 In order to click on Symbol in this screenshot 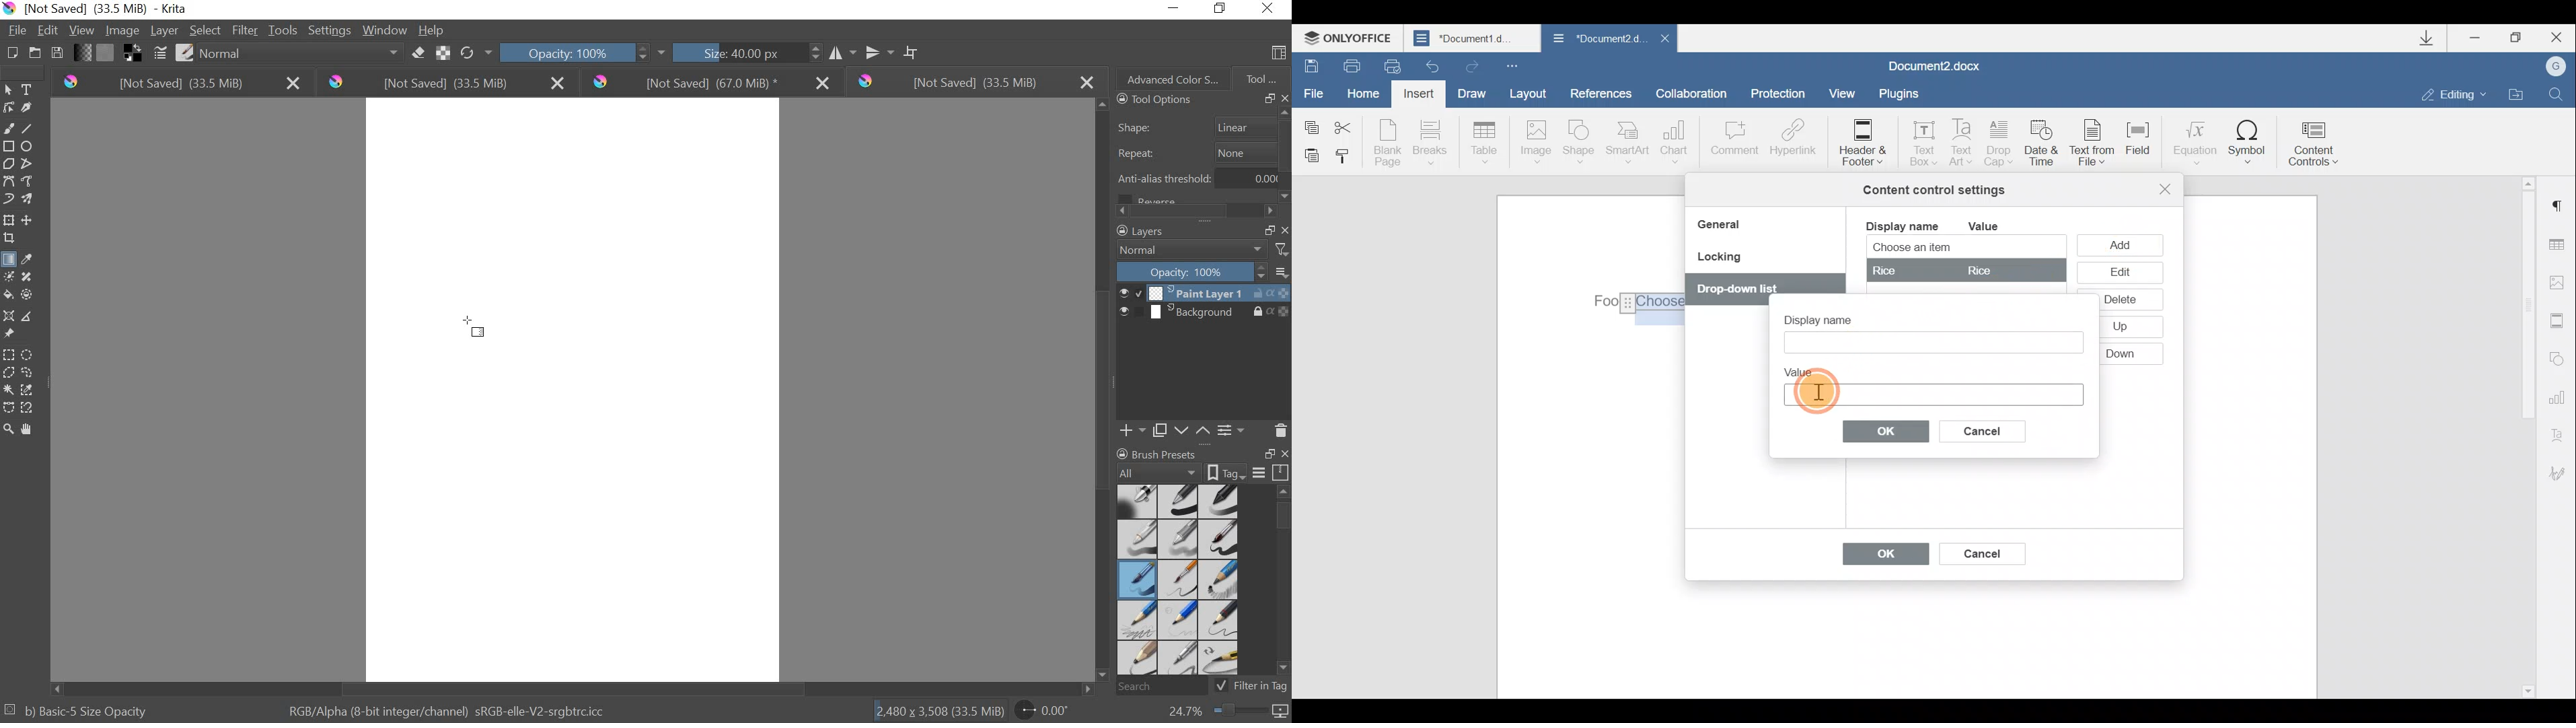, I will do `click(2248, 141)`.